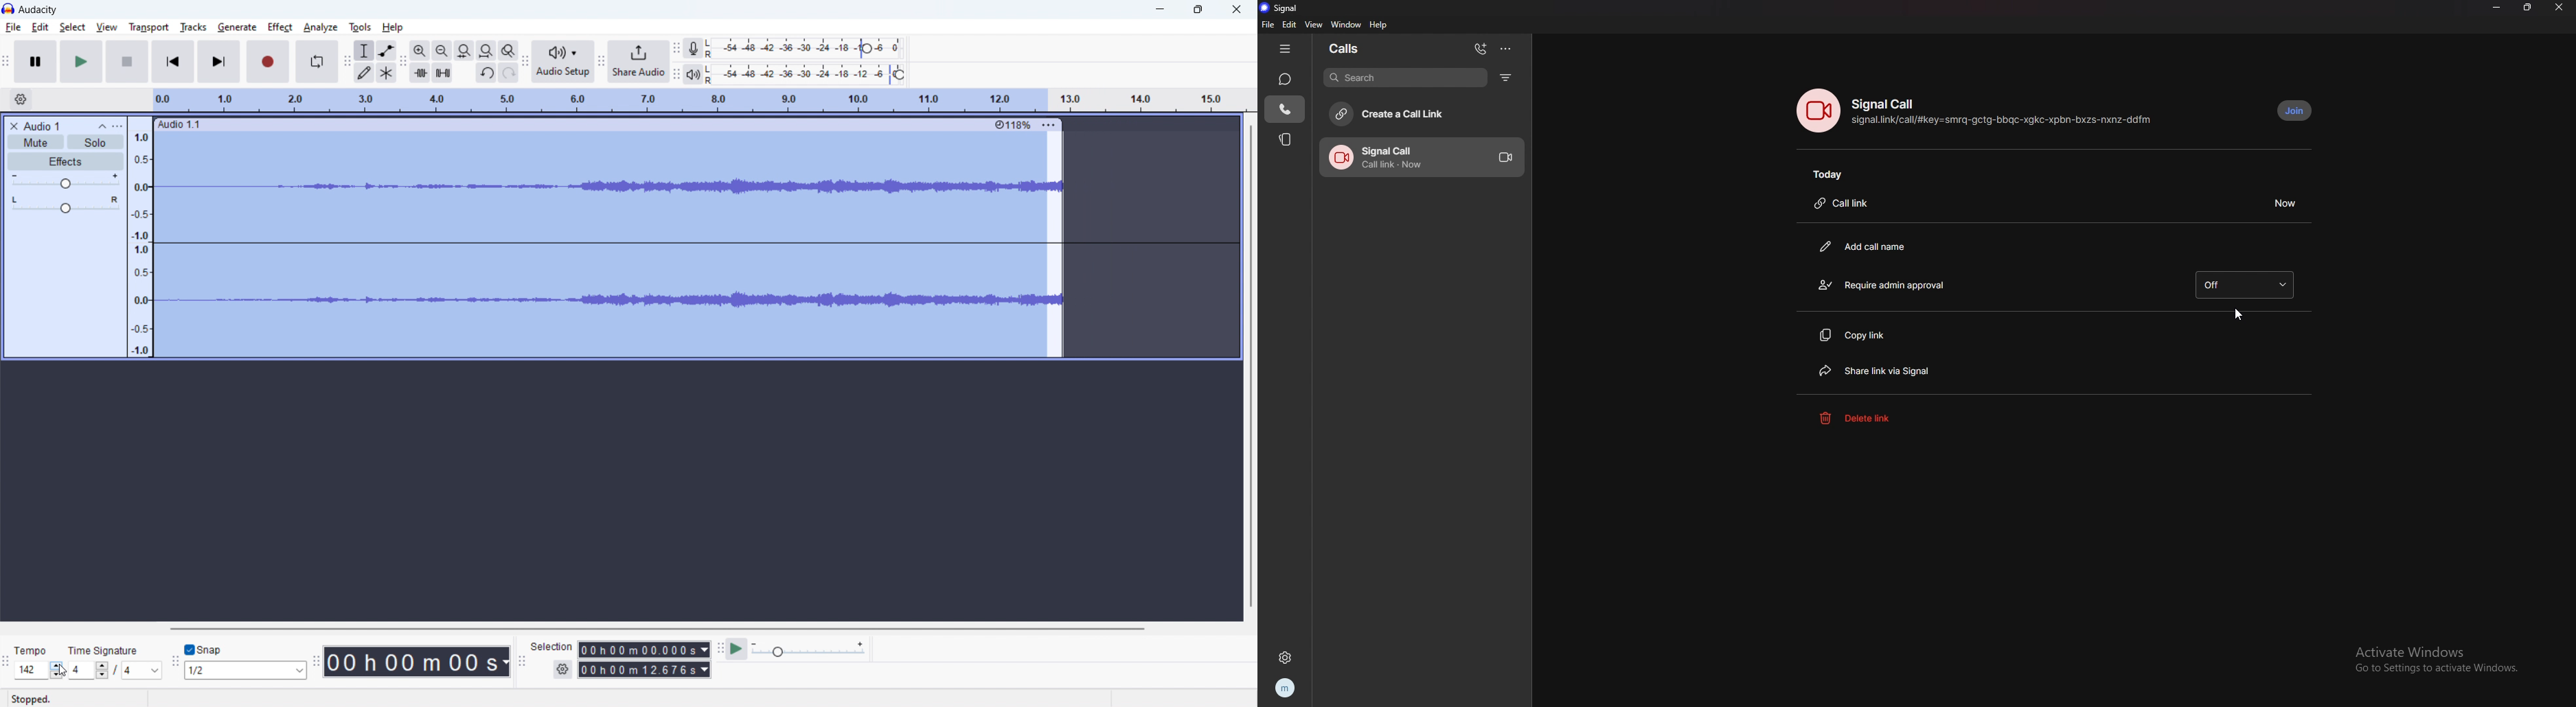  What do you see at coordinates (1898, 284) in the screenshot?
I see `require admin approval` at bounding box center [1898, 284].